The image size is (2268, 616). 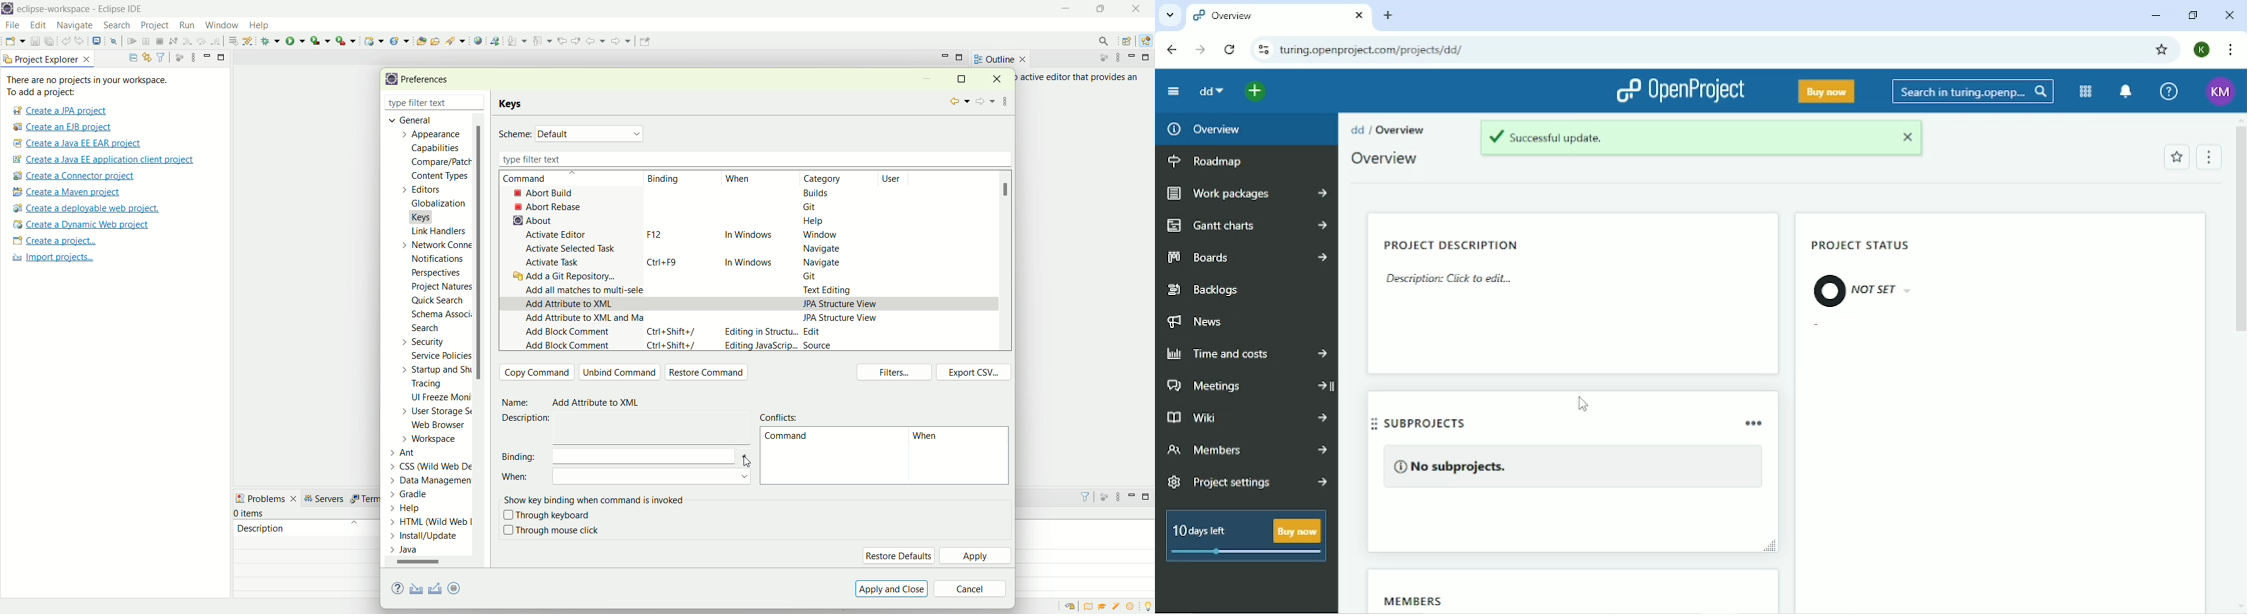 I want to click on Work packages, so click(x=1244, y=194).